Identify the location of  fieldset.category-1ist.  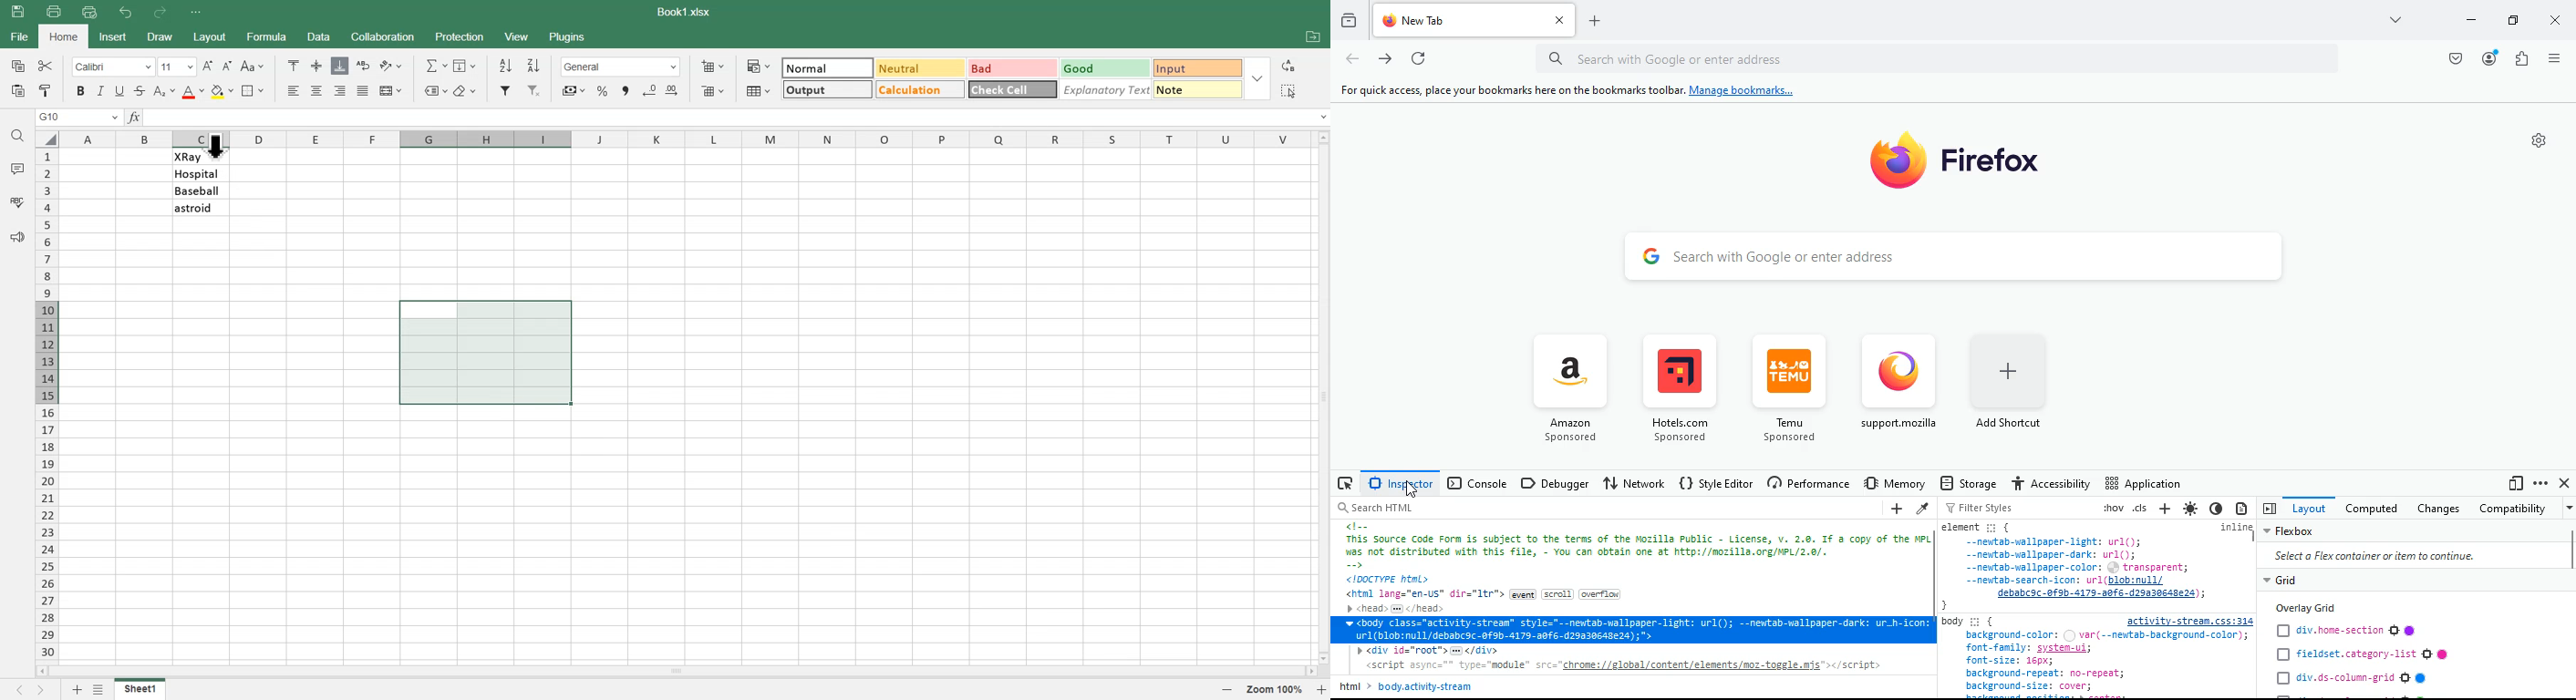
(2362, 654).